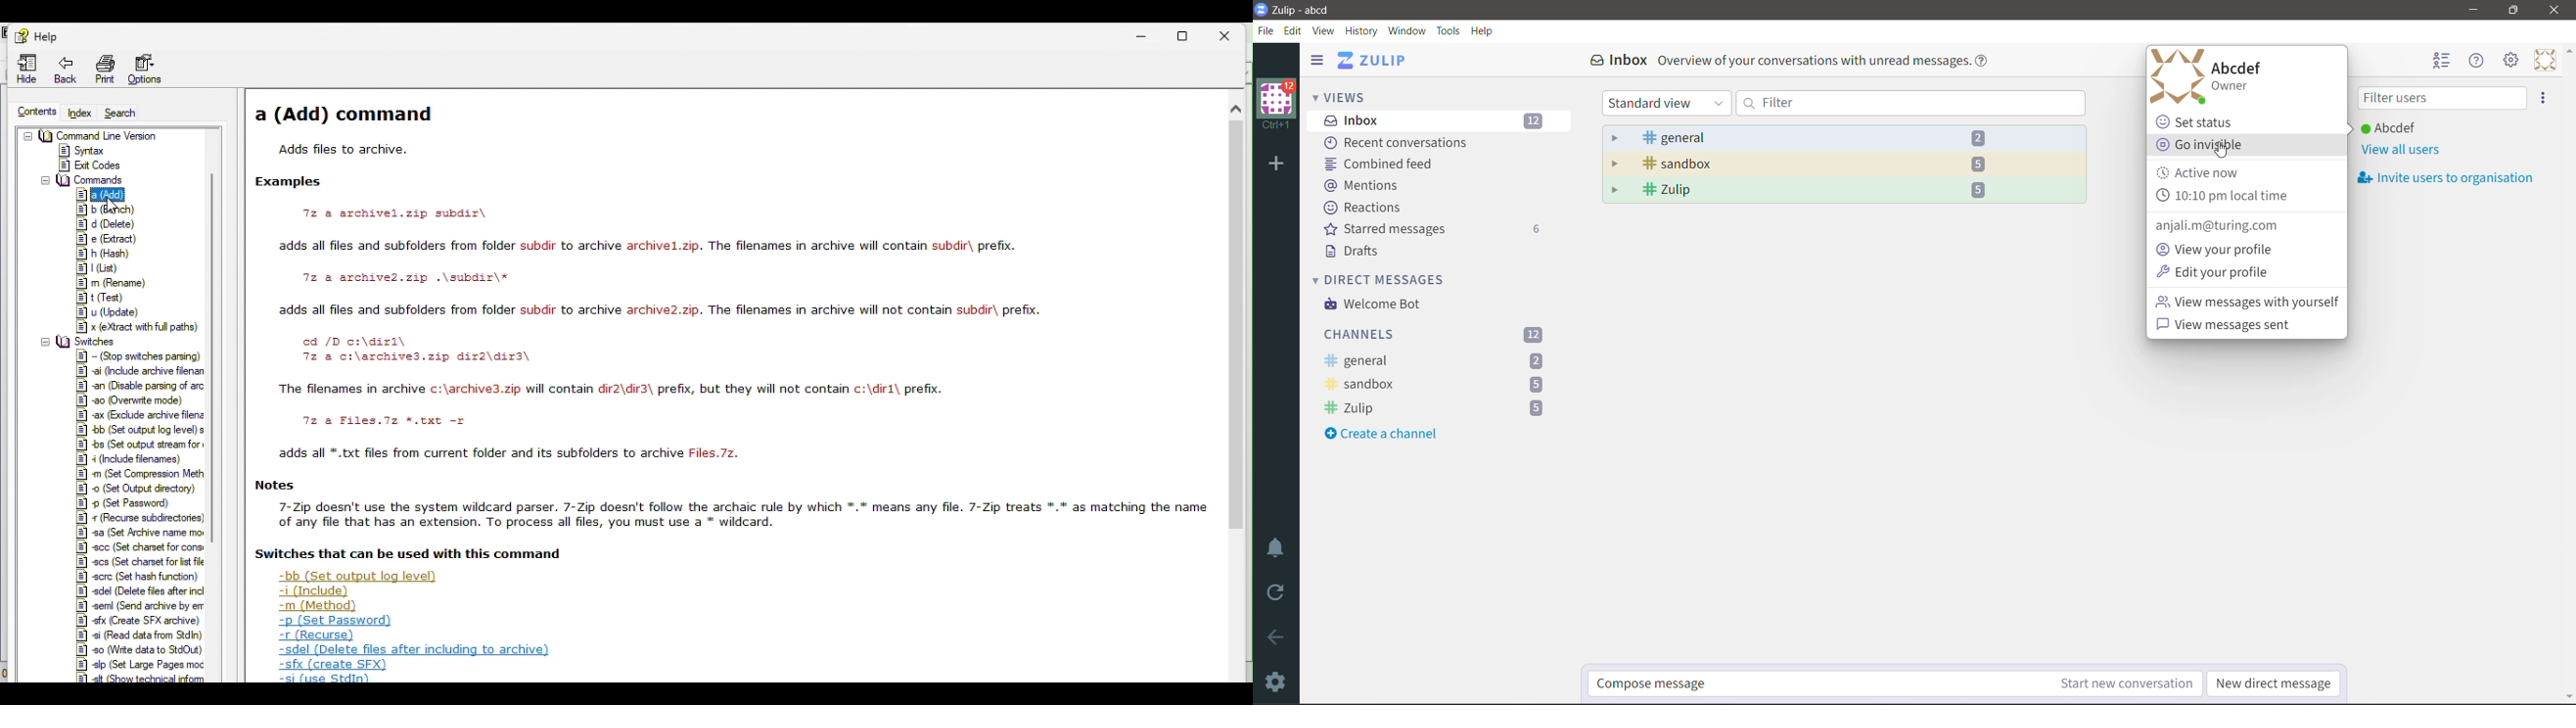 This screenshot has width=2576, height=728. Describe the element at coordinates (2226, 272) in the screenshot. I see `Edit your profile` at that location.